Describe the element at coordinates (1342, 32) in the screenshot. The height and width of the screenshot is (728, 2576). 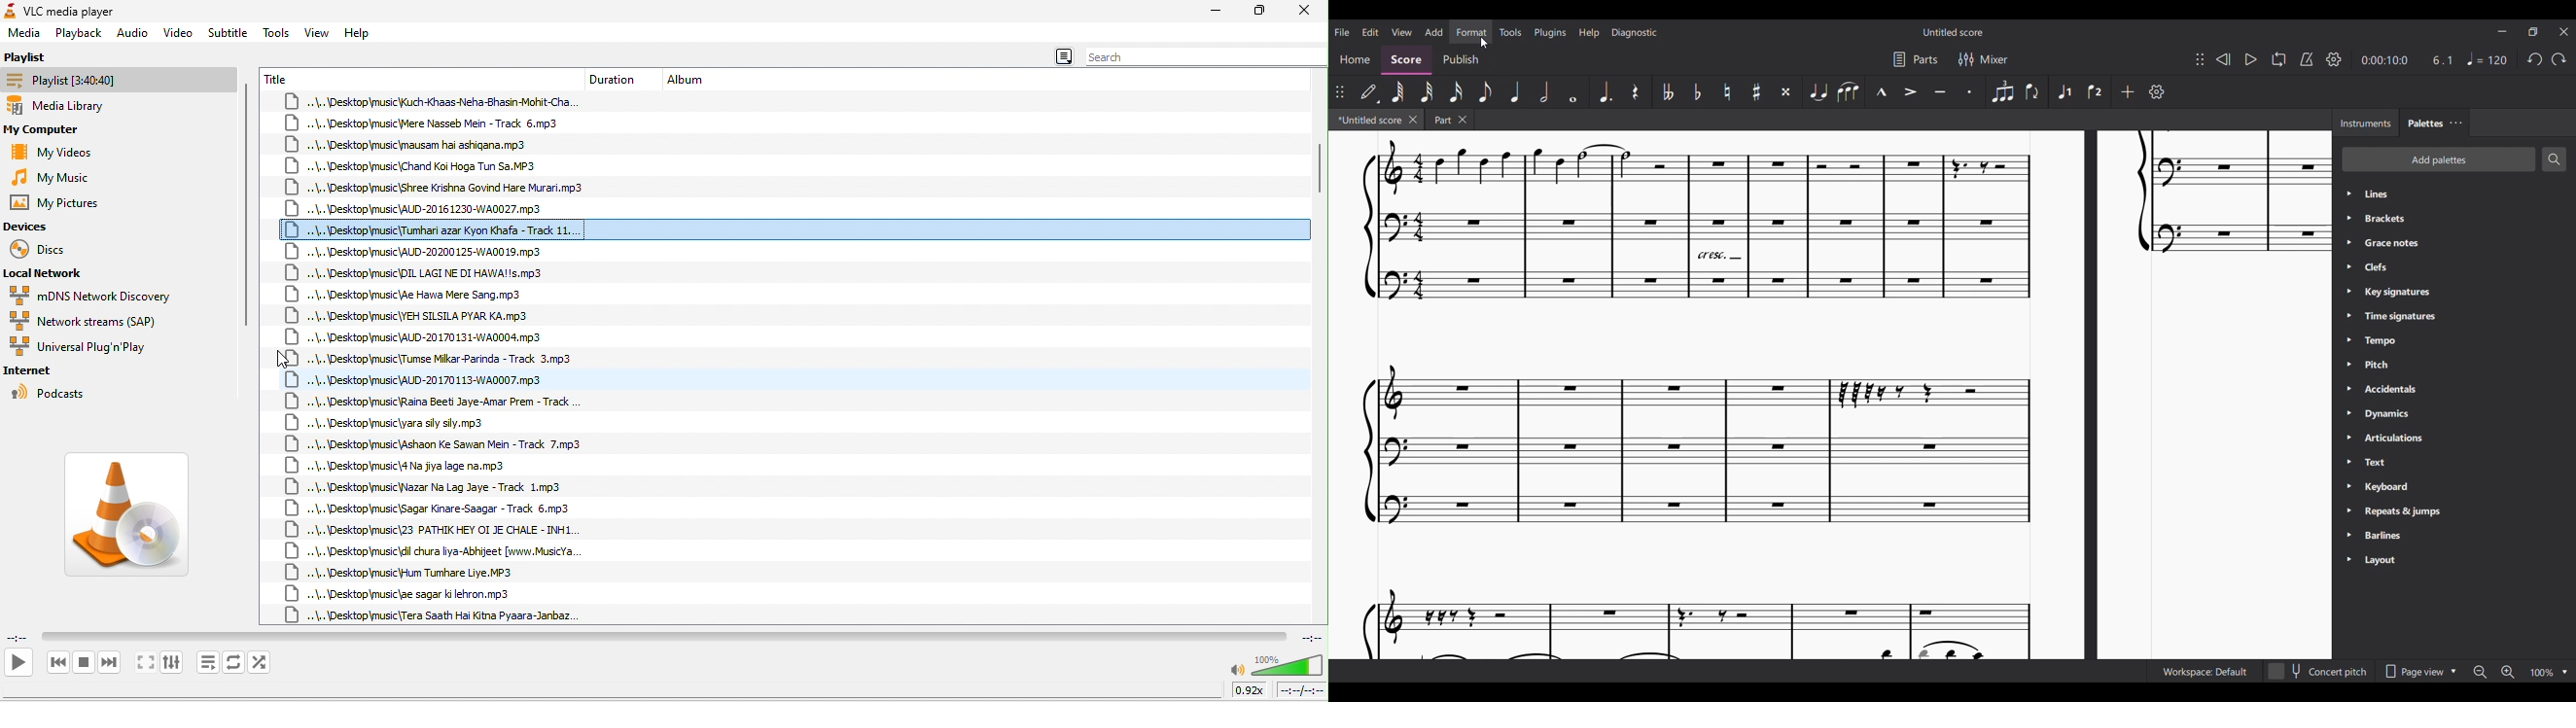
I see `File menu` at that location.